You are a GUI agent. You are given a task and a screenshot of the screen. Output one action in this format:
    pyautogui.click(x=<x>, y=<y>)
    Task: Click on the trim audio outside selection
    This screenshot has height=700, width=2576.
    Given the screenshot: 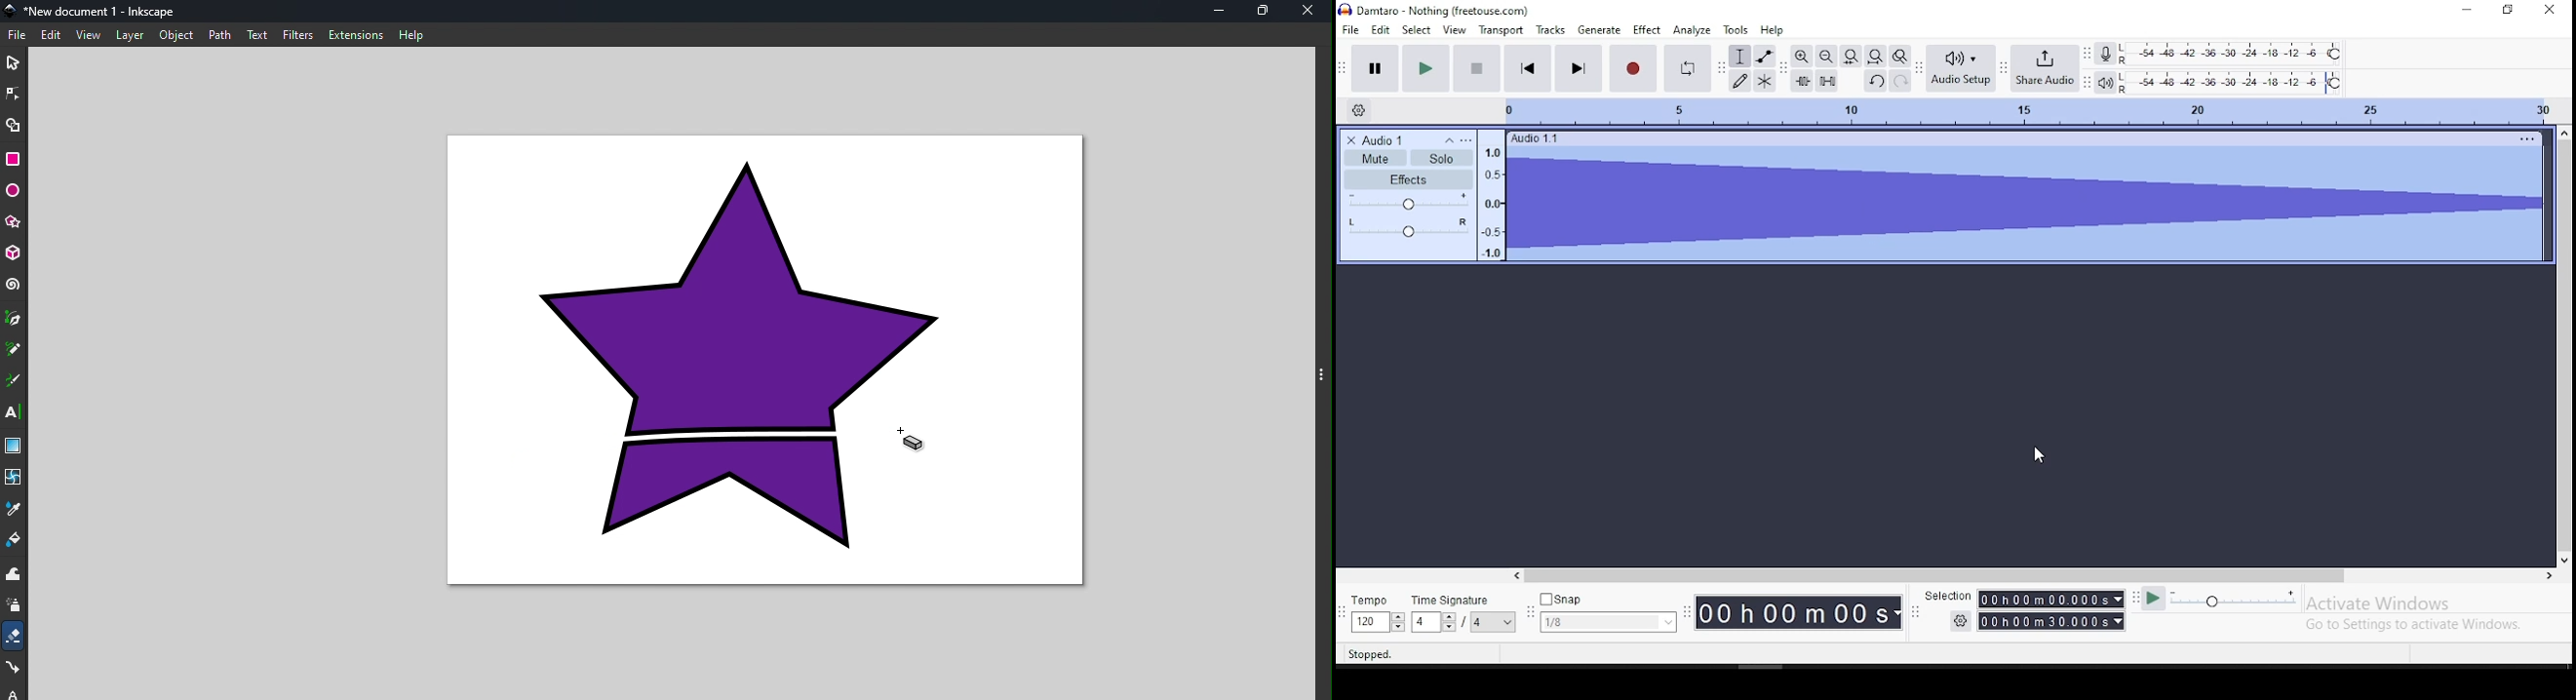 What is the action you would take?
    pyautogui.click(x=1802, y=81)
    